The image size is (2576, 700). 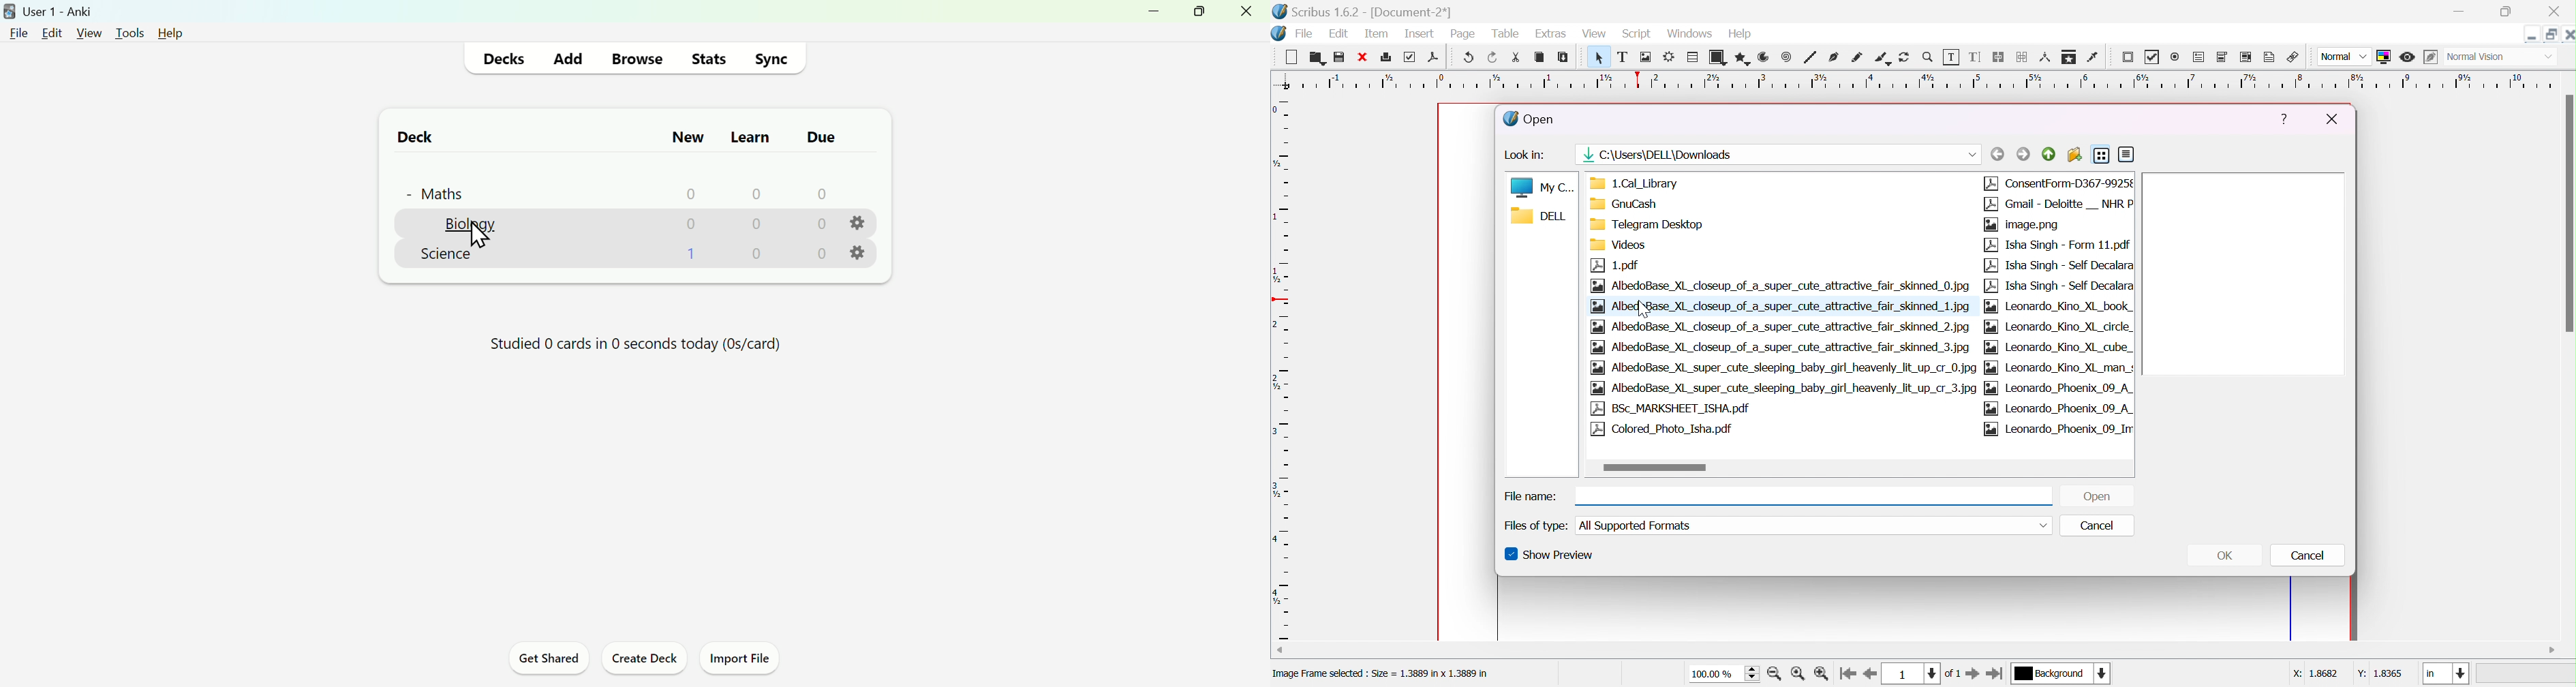 What do you see at coordinates (860, 258) in the screenshot?
I see `settings` at bounding box center [860, 258].